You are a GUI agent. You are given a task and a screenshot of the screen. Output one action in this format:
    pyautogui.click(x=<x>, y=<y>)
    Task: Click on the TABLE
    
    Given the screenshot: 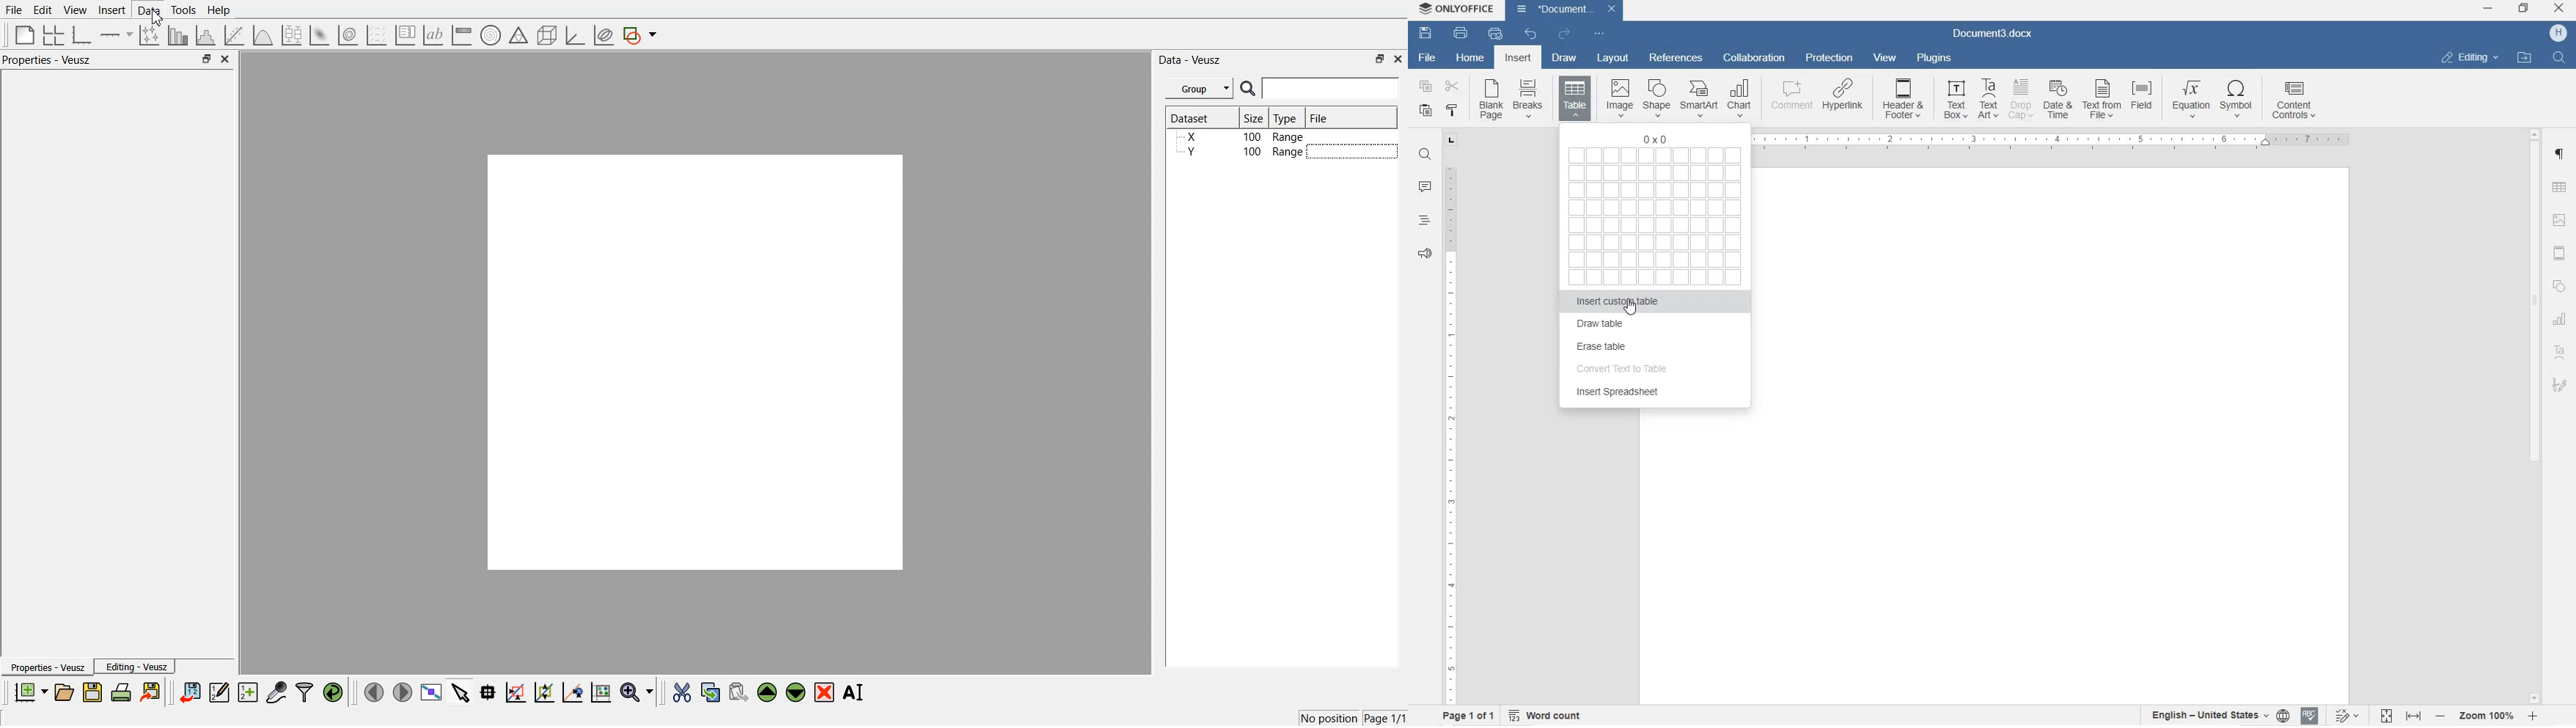 What is the action you would take?
    pyautogui.click(x=2559, y=188)
    